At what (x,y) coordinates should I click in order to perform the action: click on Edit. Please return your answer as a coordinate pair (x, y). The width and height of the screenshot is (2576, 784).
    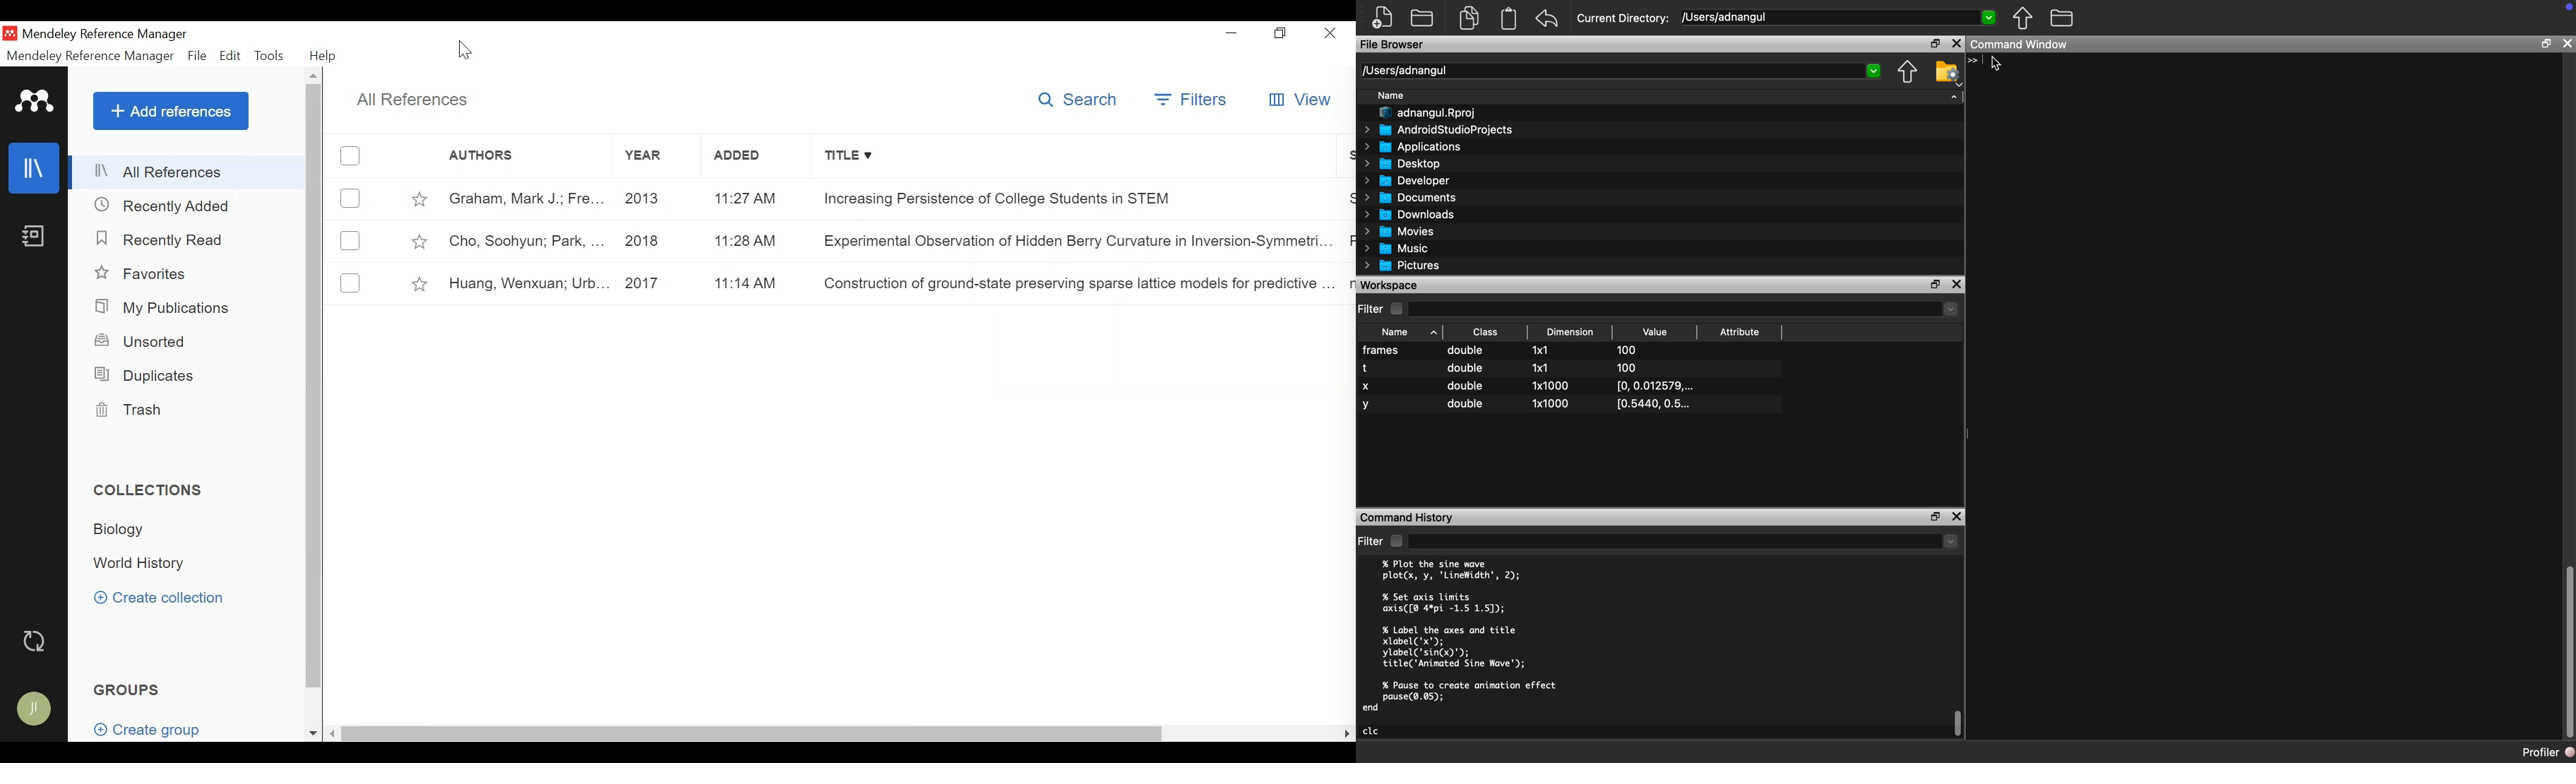
    Looking at the image, I should click on (229, 55).